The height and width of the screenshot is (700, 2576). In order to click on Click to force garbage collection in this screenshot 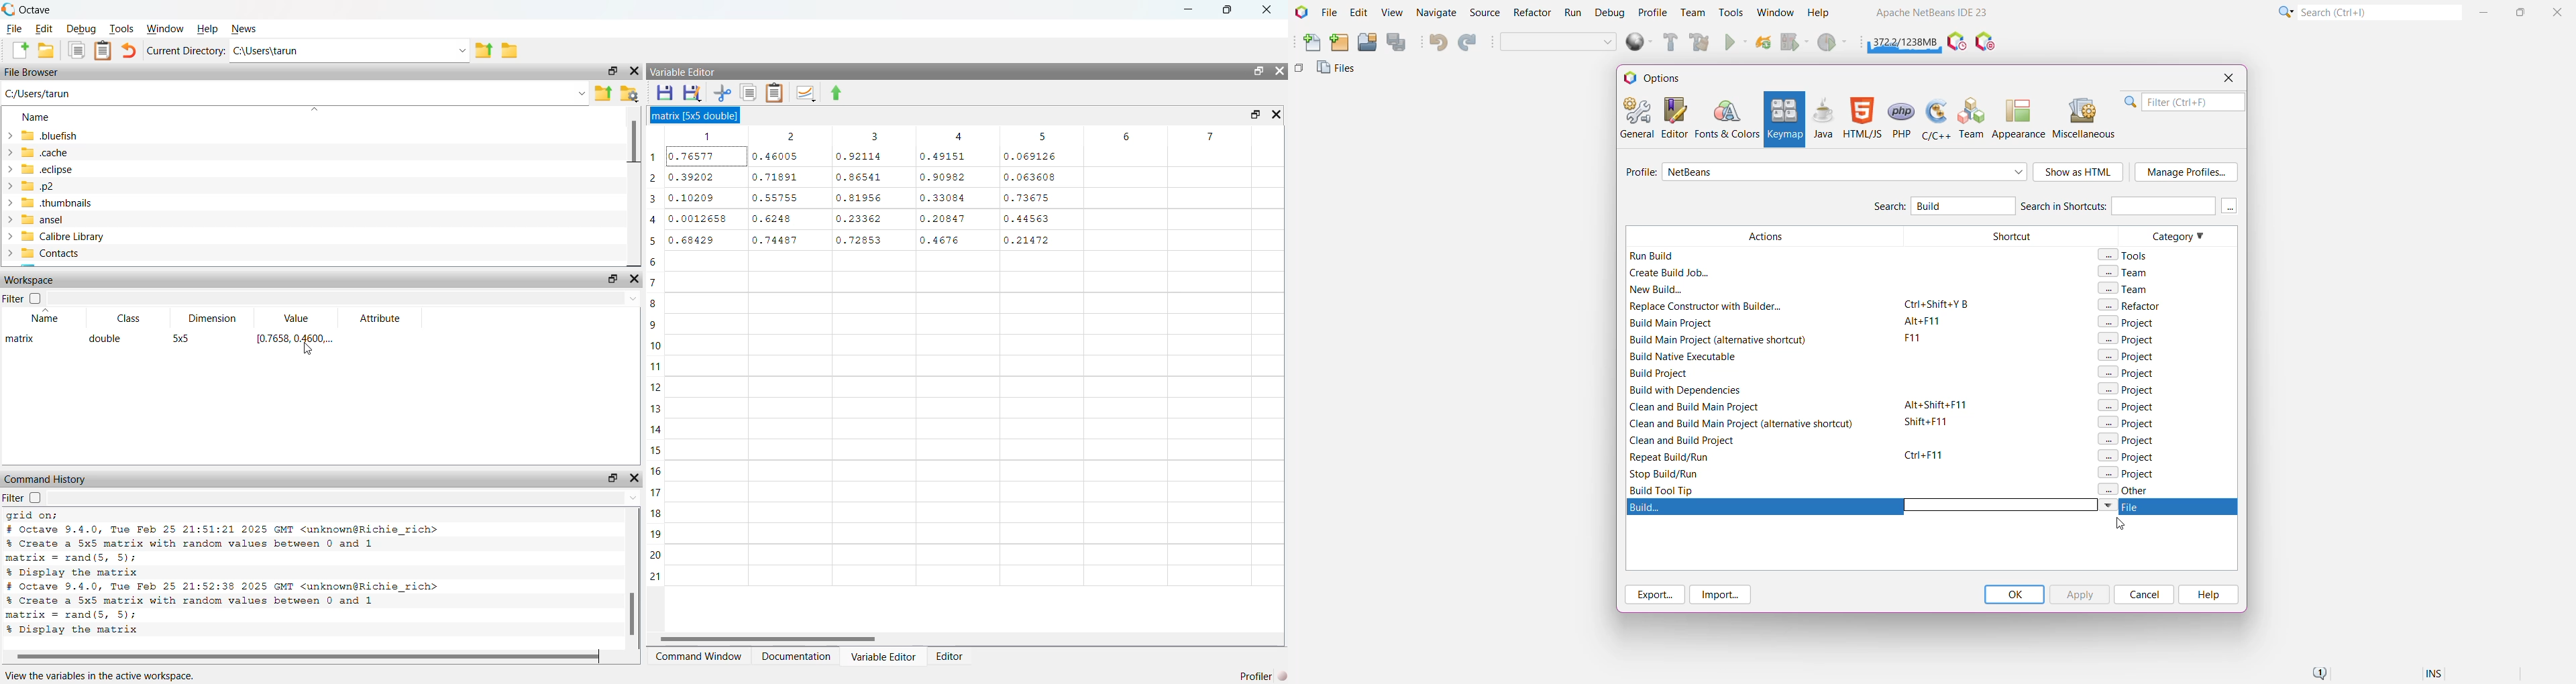, I will do `click(1905, 40)`.